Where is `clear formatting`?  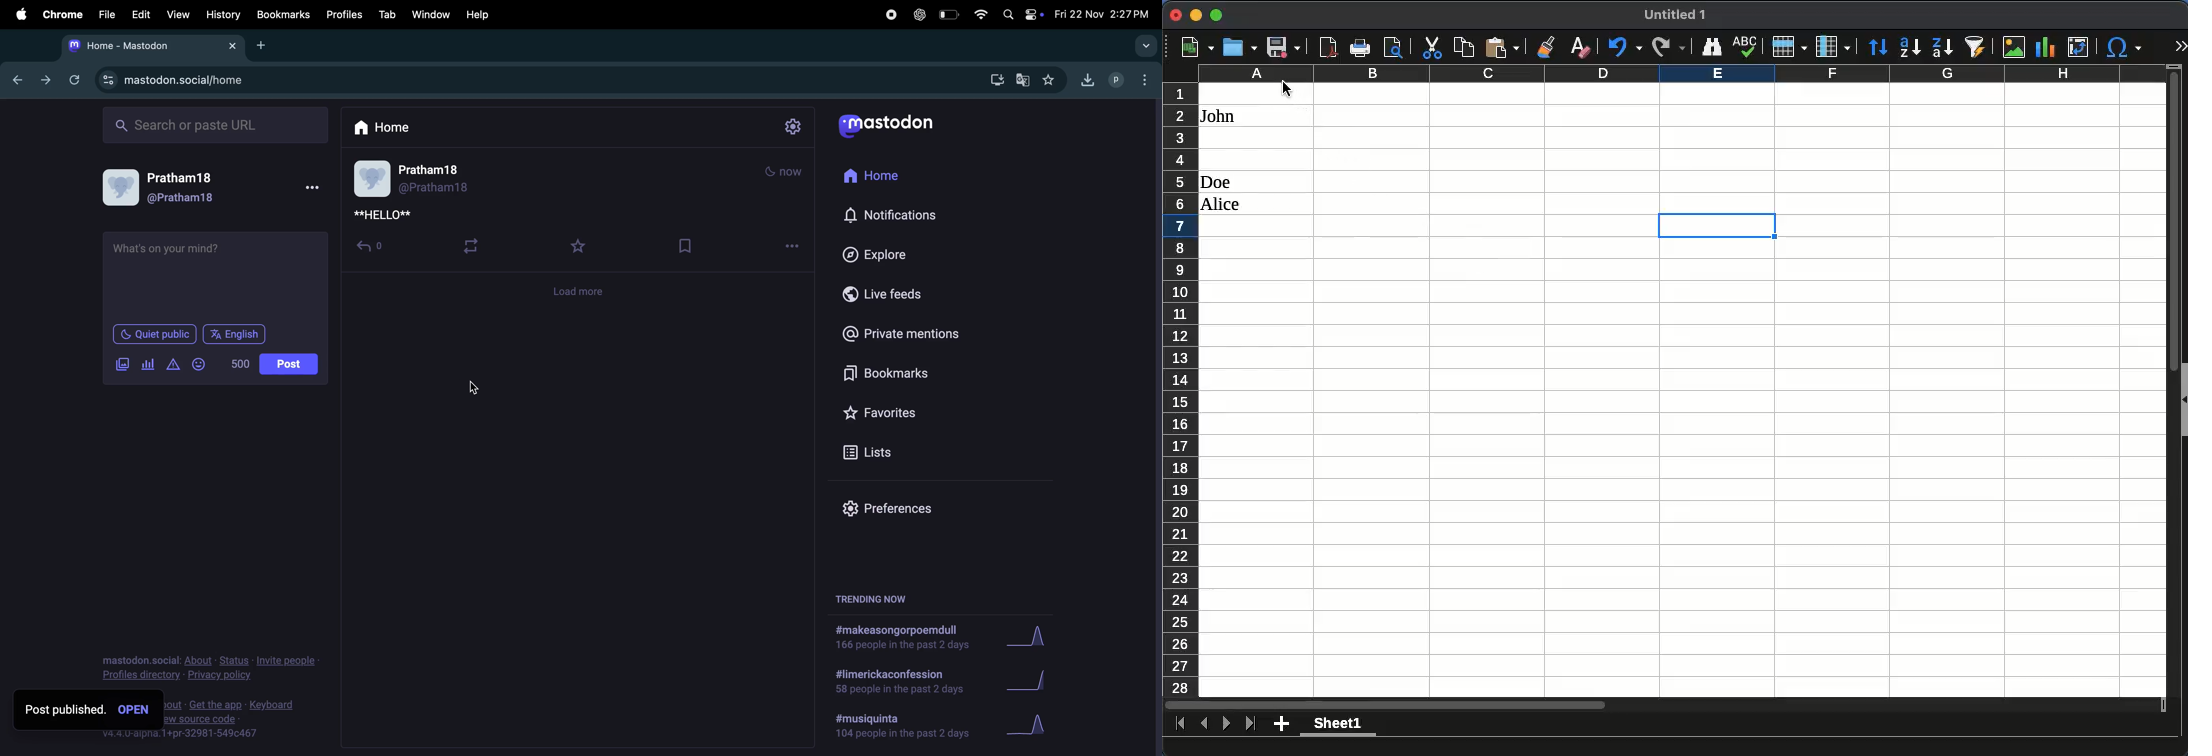 clear formatting is located at coordinates (1579, 48).